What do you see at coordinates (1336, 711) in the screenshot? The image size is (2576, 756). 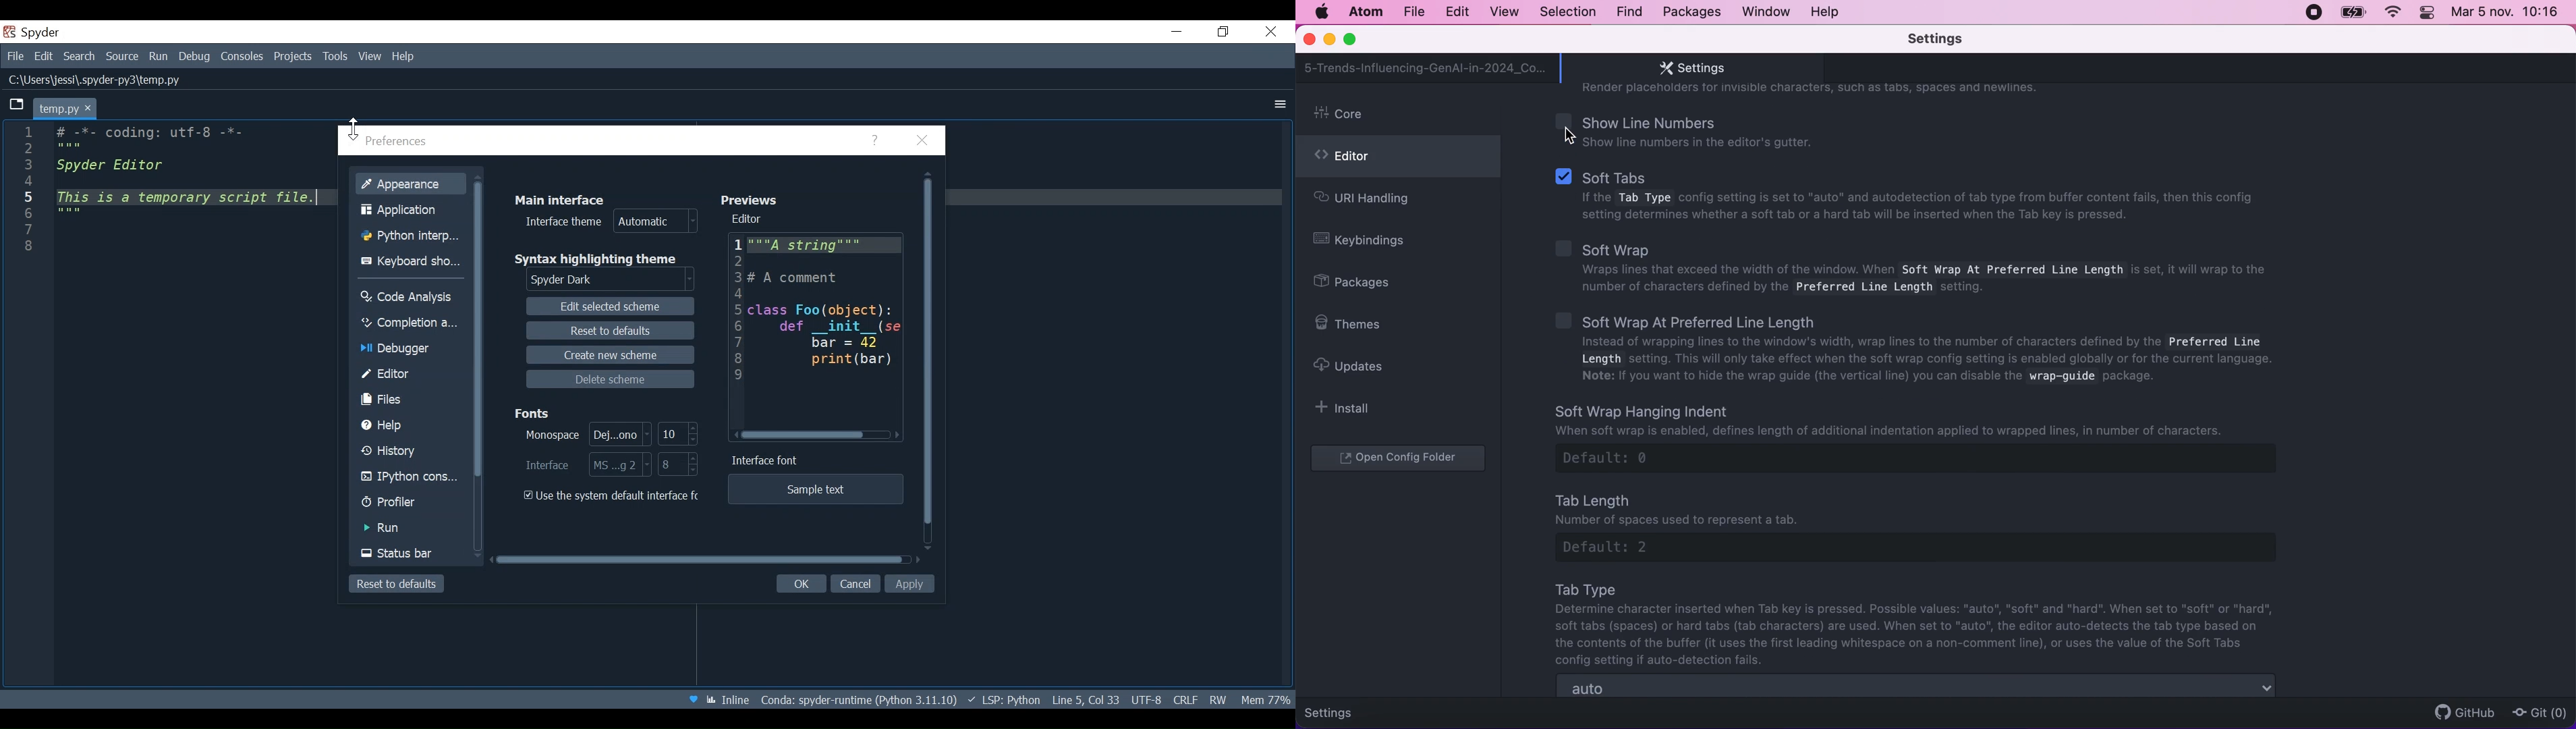 I see `settings` at bounding box center [1336, 711].